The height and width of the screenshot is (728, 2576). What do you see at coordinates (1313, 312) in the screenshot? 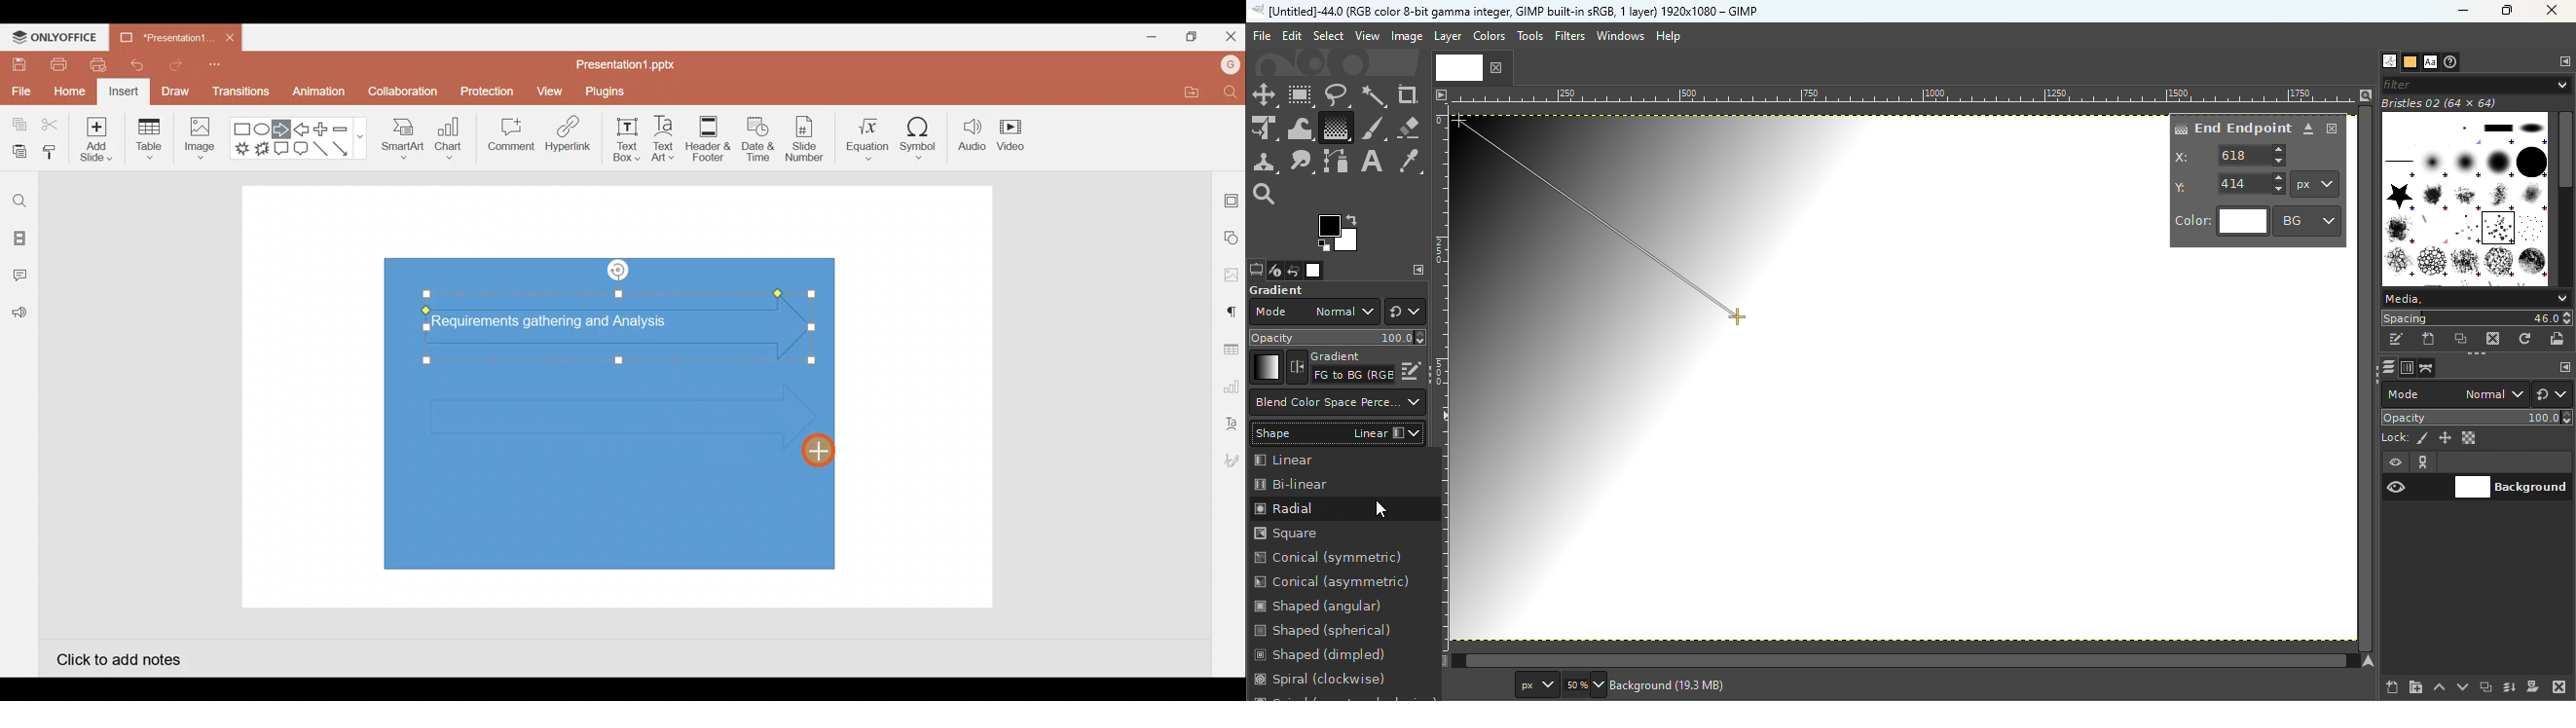
I see `Mode` at bounding box center [1313, 312].